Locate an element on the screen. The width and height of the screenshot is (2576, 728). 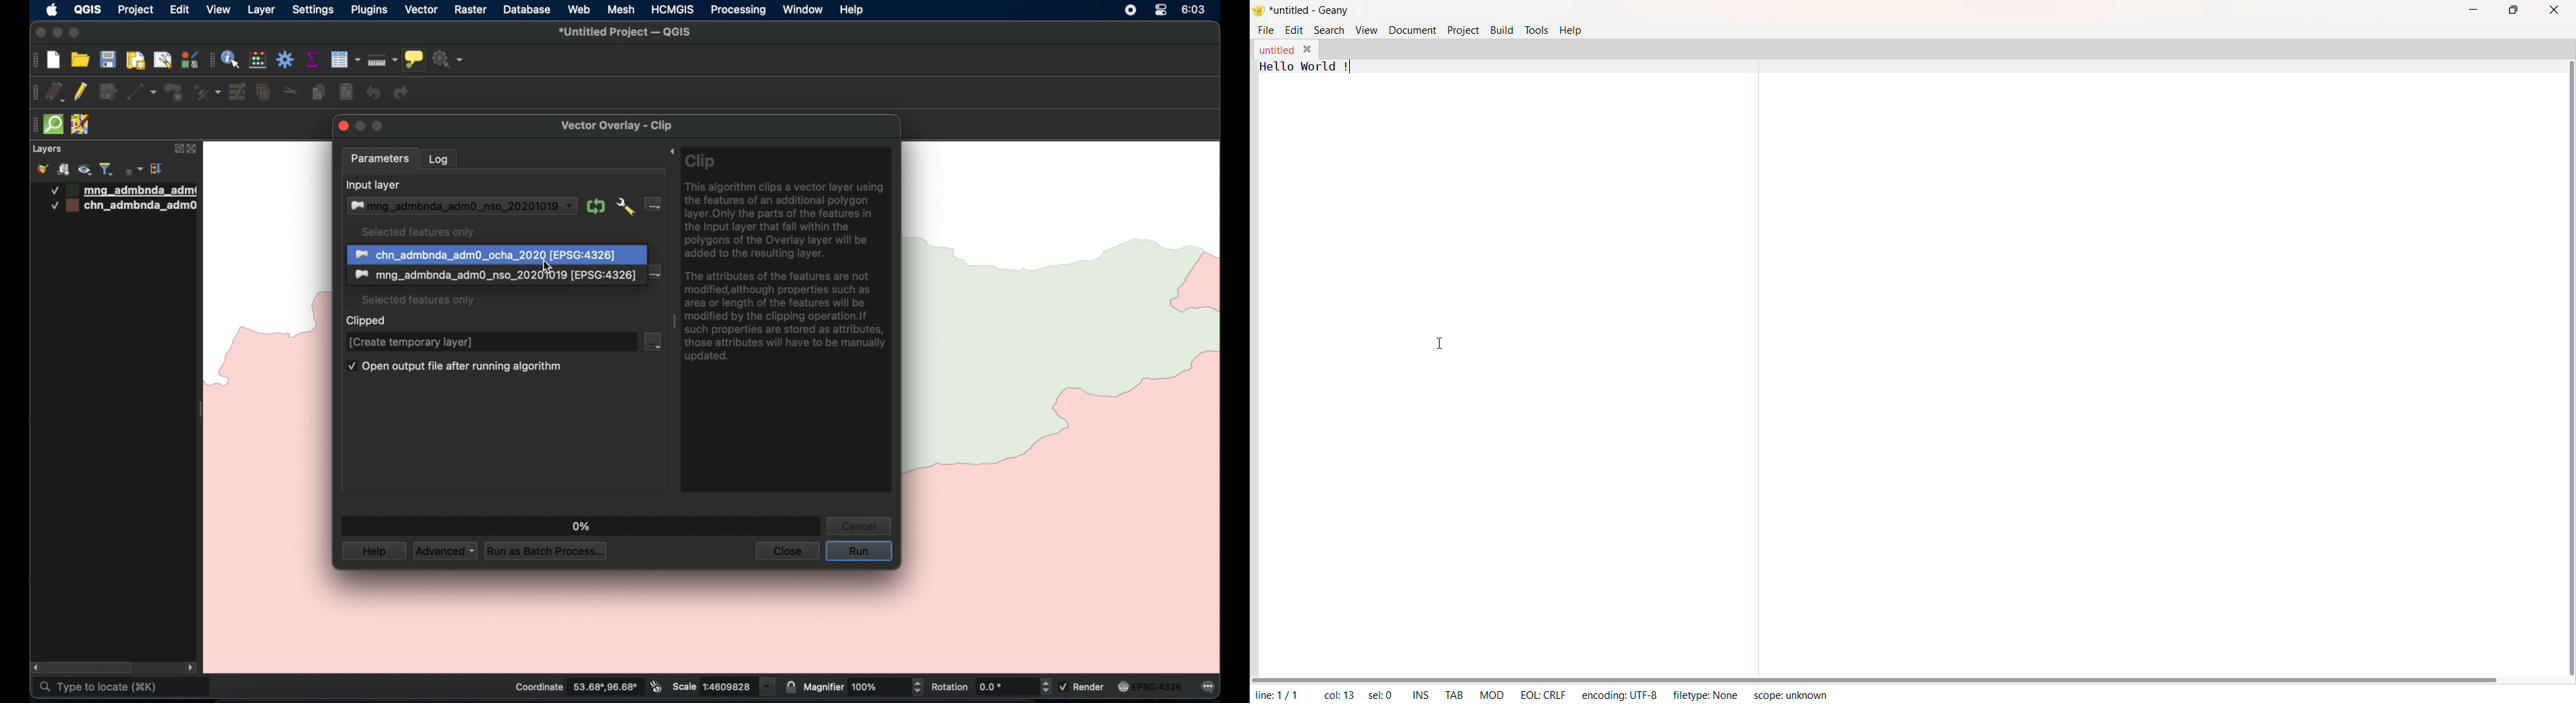
open field calculator is located at coordinates (259, 61).